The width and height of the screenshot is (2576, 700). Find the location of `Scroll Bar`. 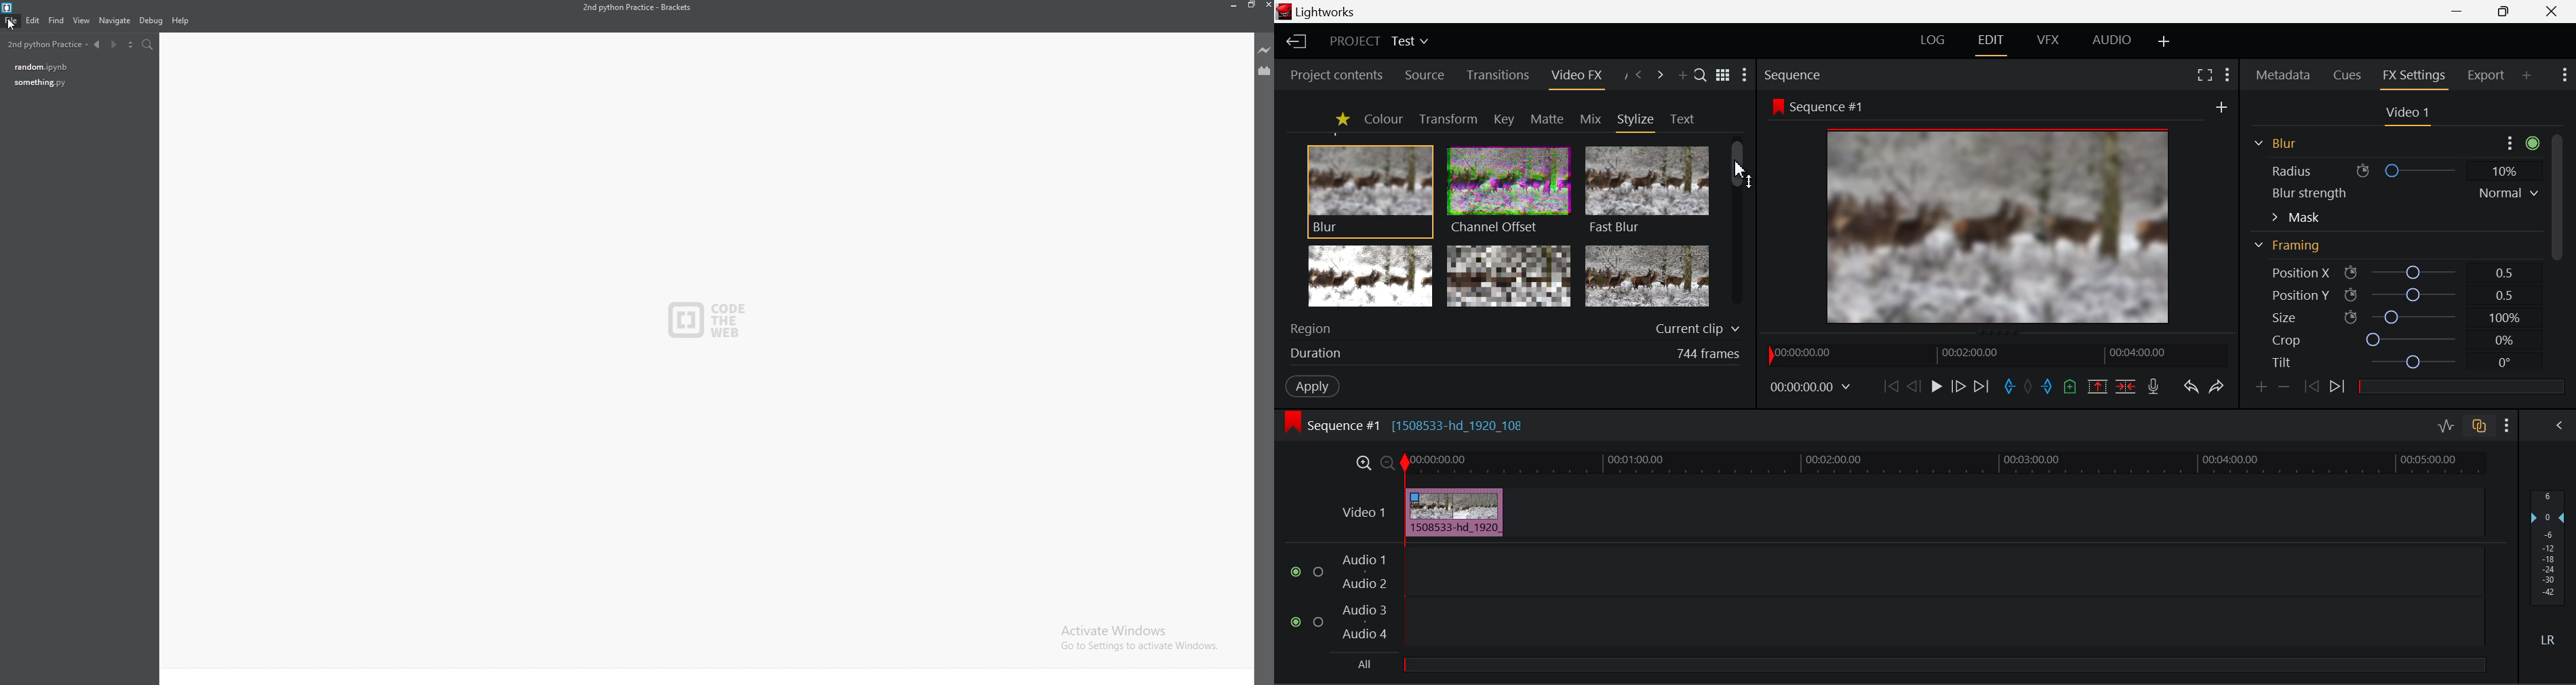

Scroll Bar is located at coordinates (1739, 226).